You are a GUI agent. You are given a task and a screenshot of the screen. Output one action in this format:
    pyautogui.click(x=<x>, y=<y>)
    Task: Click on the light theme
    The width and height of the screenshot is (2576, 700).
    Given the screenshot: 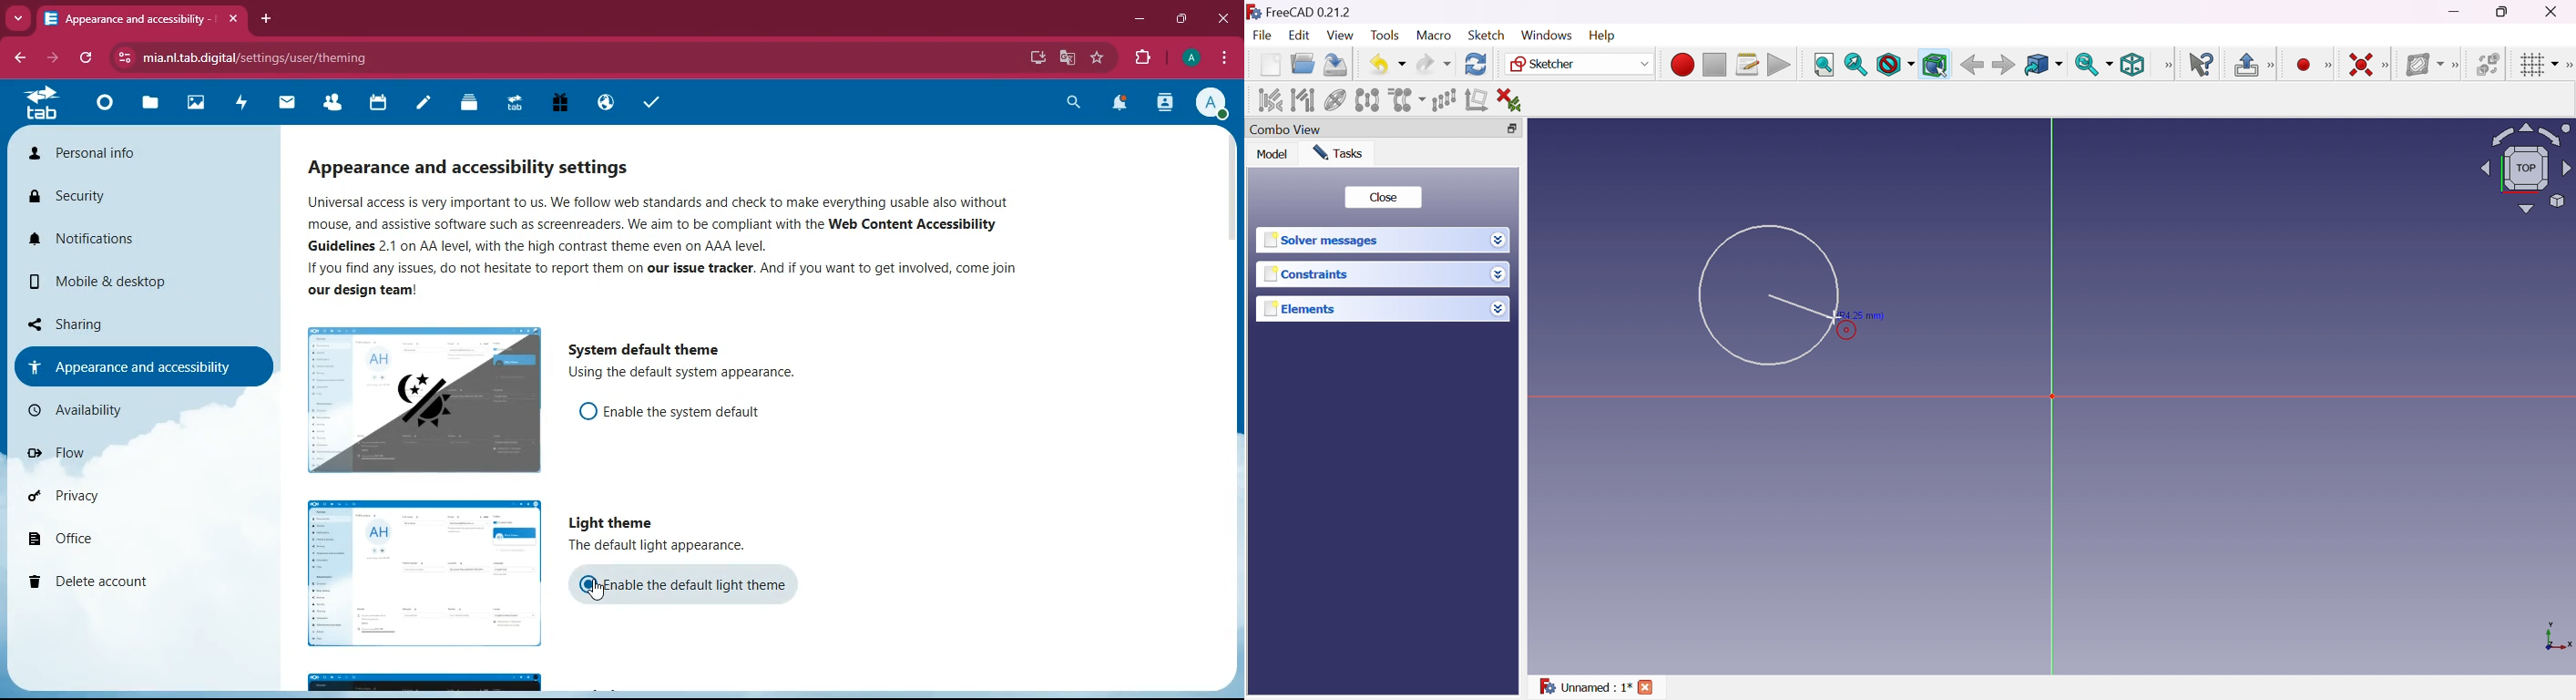 What is the action you would take?
    pyautogui.click(x=615, y=522)
    